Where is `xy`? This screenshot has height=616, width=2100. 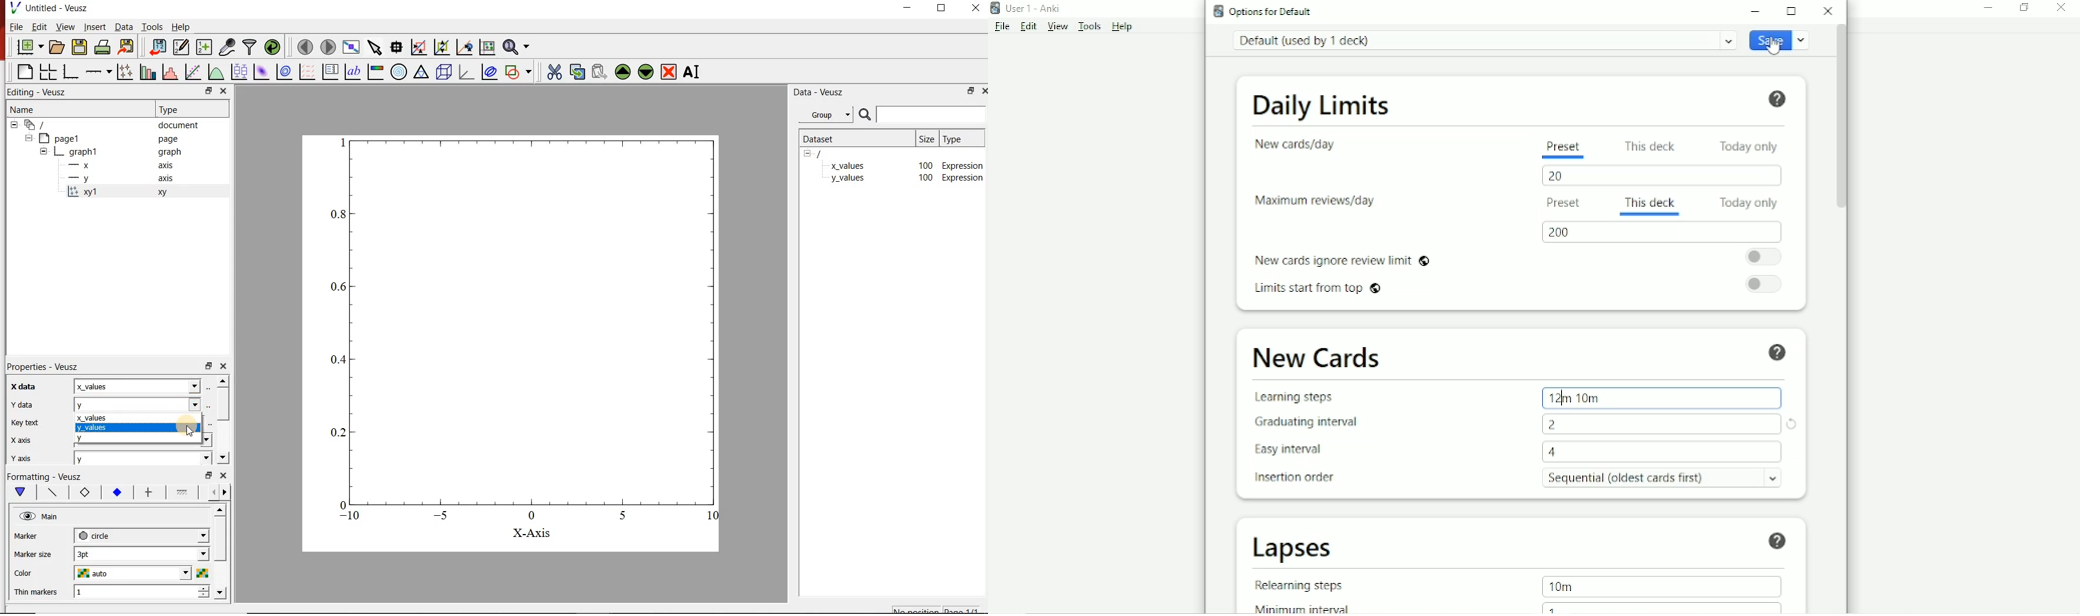 xy is located at coordinates (165, 192).